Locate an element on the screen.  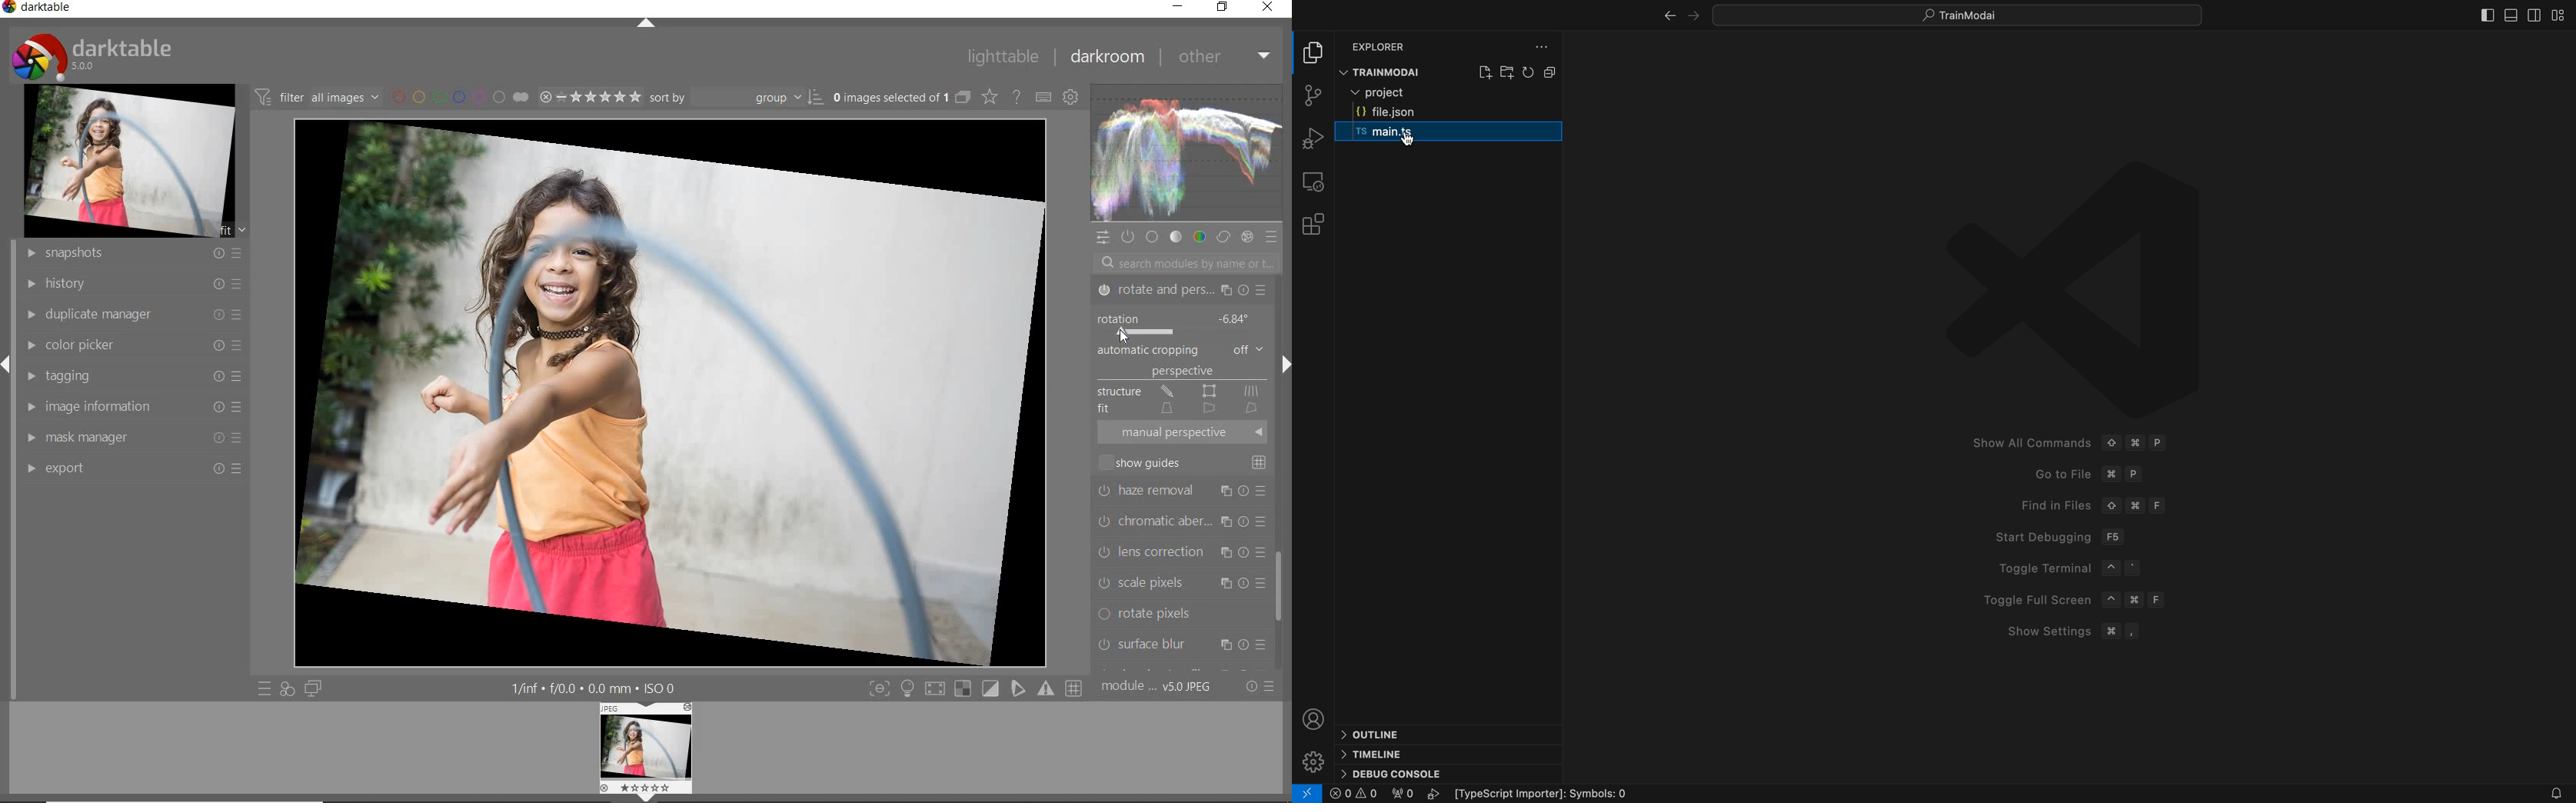
toggle primary is located at coordinates (2510, 16).